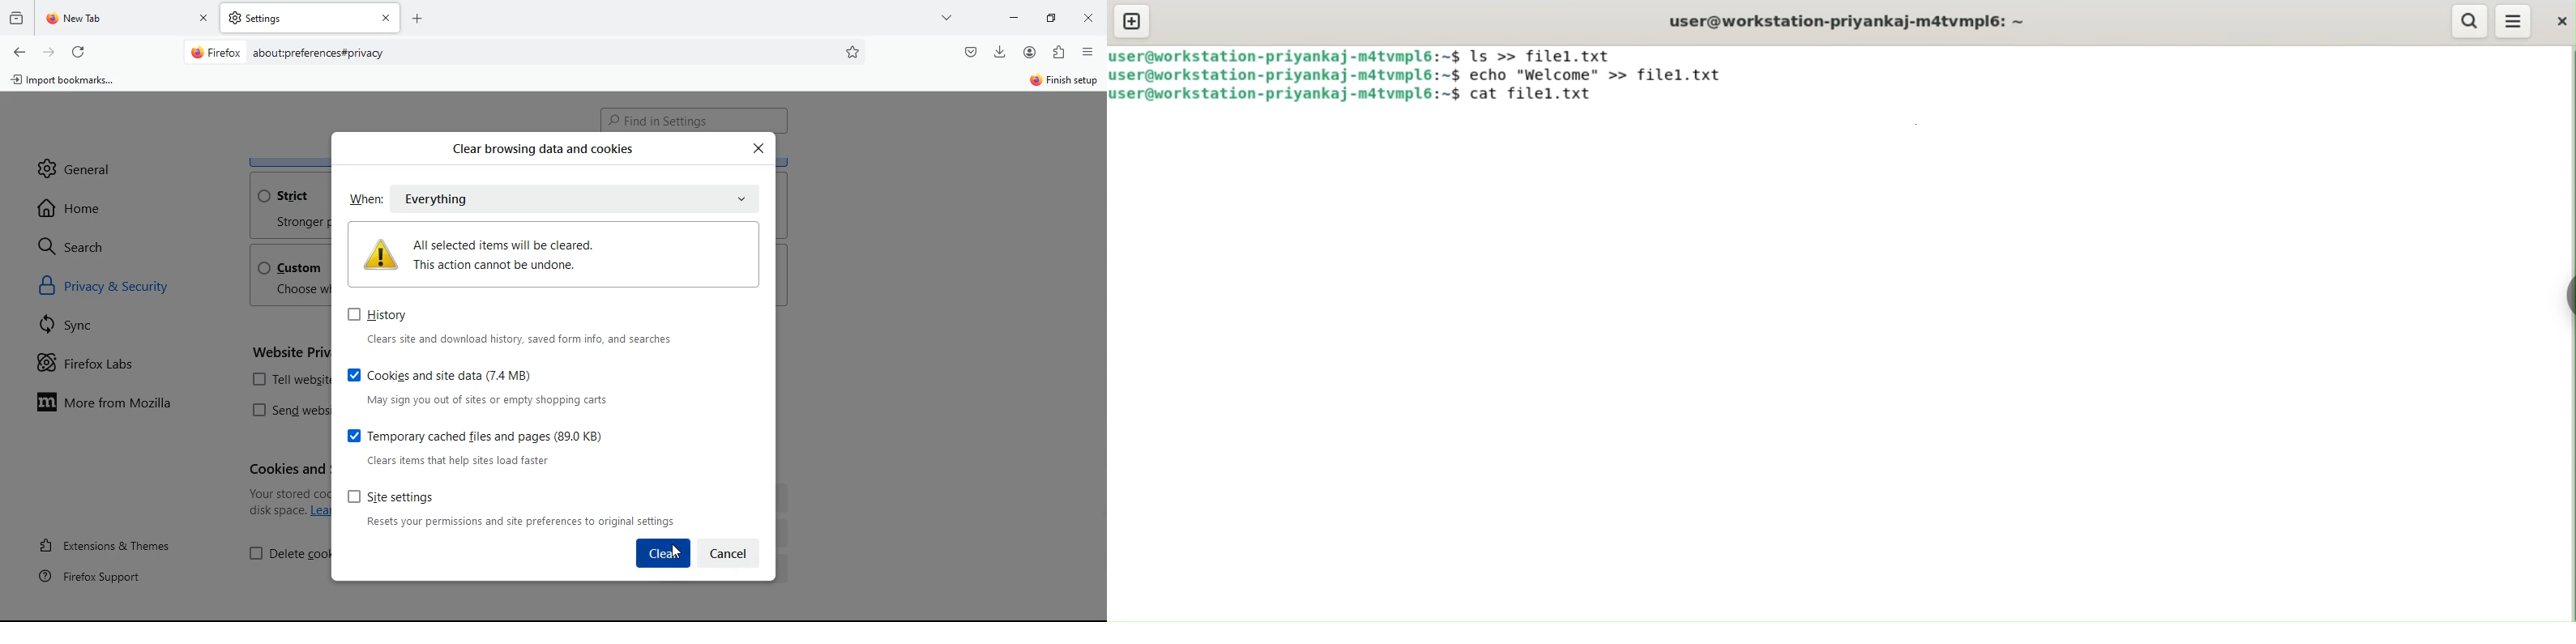 Image resolution: width=2576 pixels, height=644 pixels. Describe the element at coordinates (1058, 53) in the screenshot. I see `extentions` at that location.